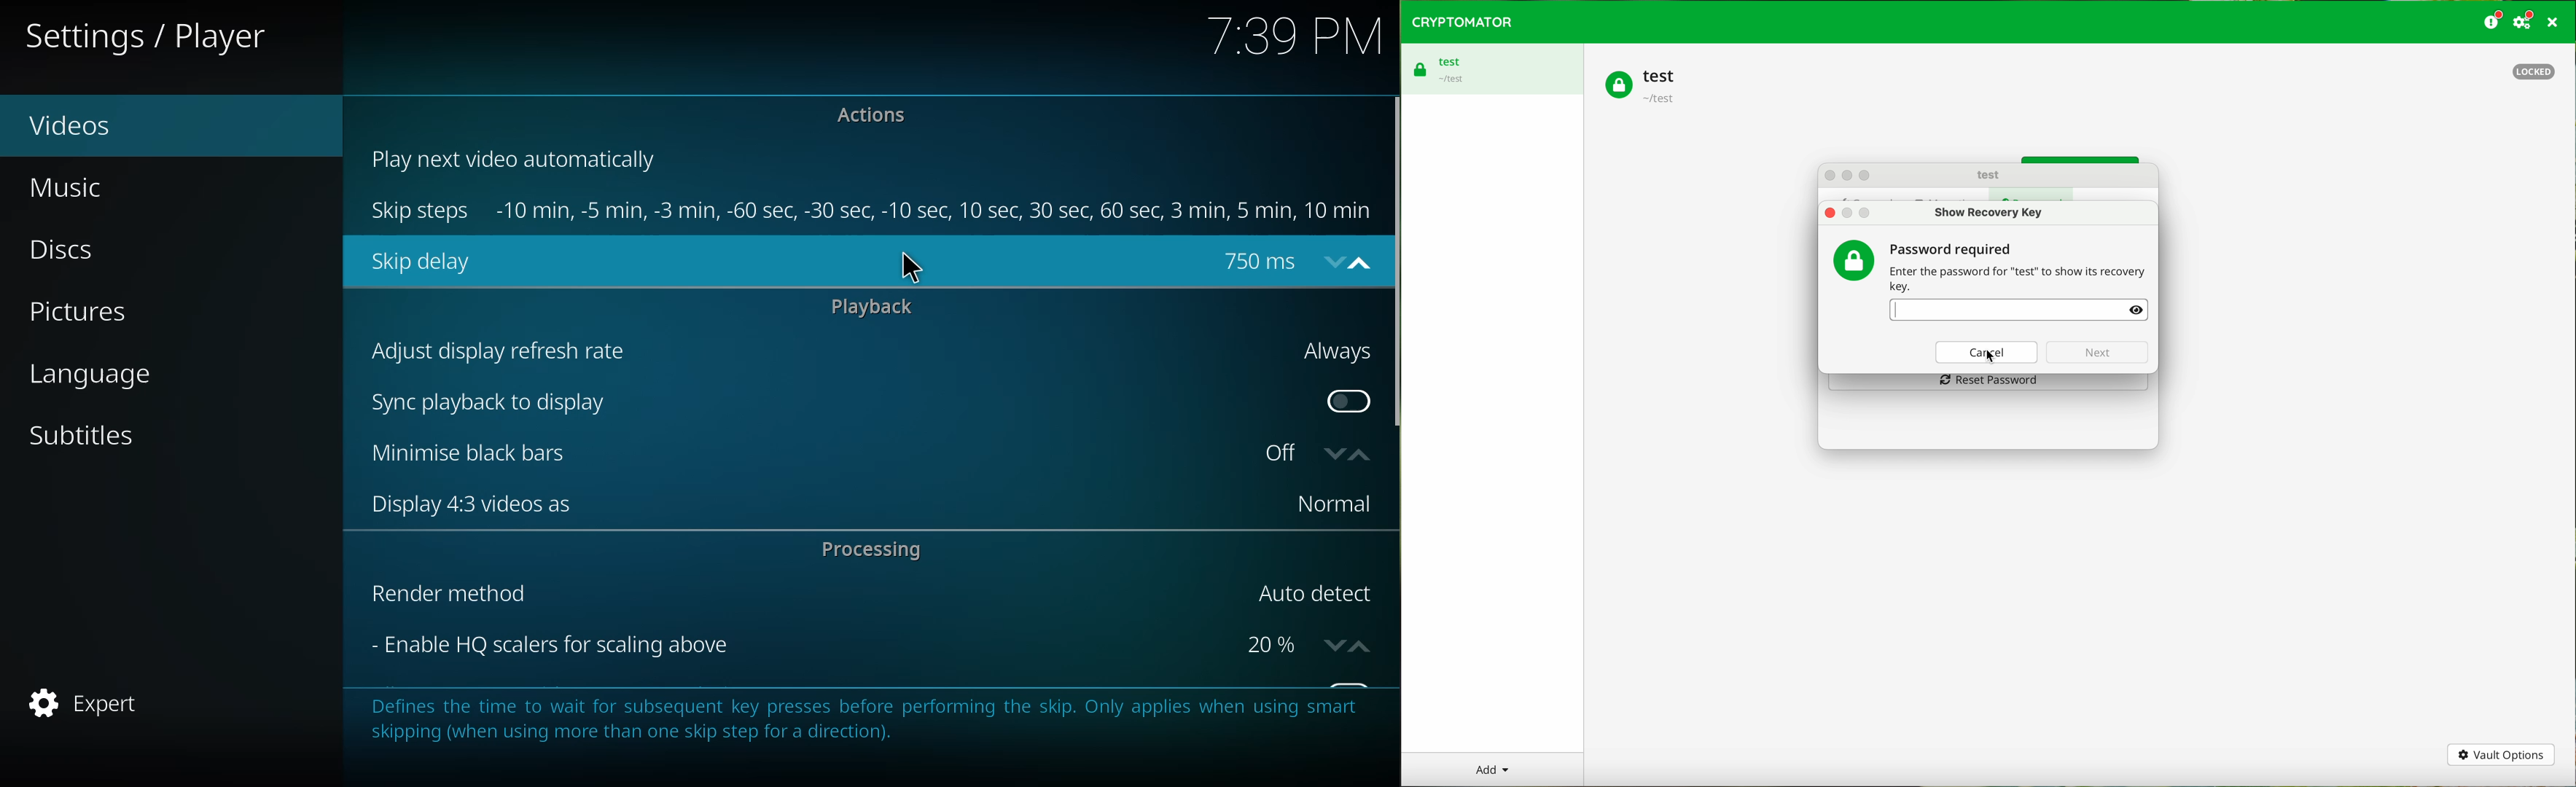  What do you see at coordinates (77, 313) in the screenshot?
I see `pictures` at bounding box center [77, 313].